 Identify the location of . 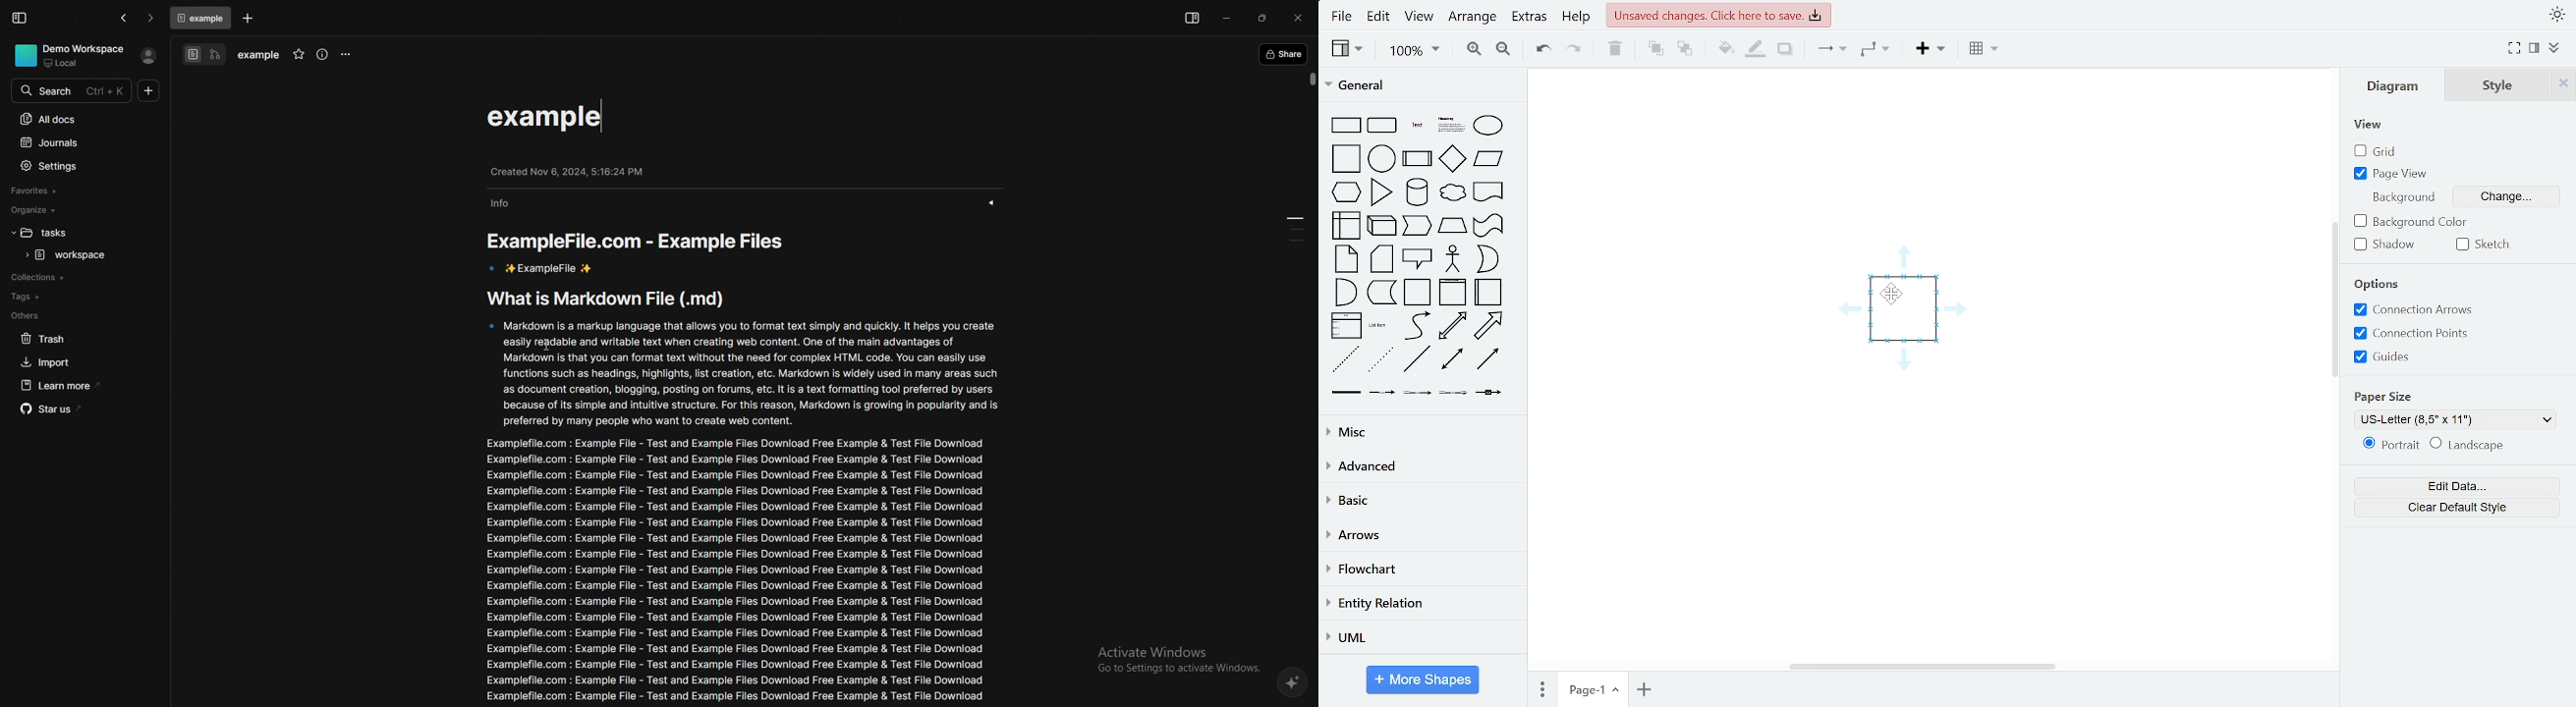
(1489, 393).